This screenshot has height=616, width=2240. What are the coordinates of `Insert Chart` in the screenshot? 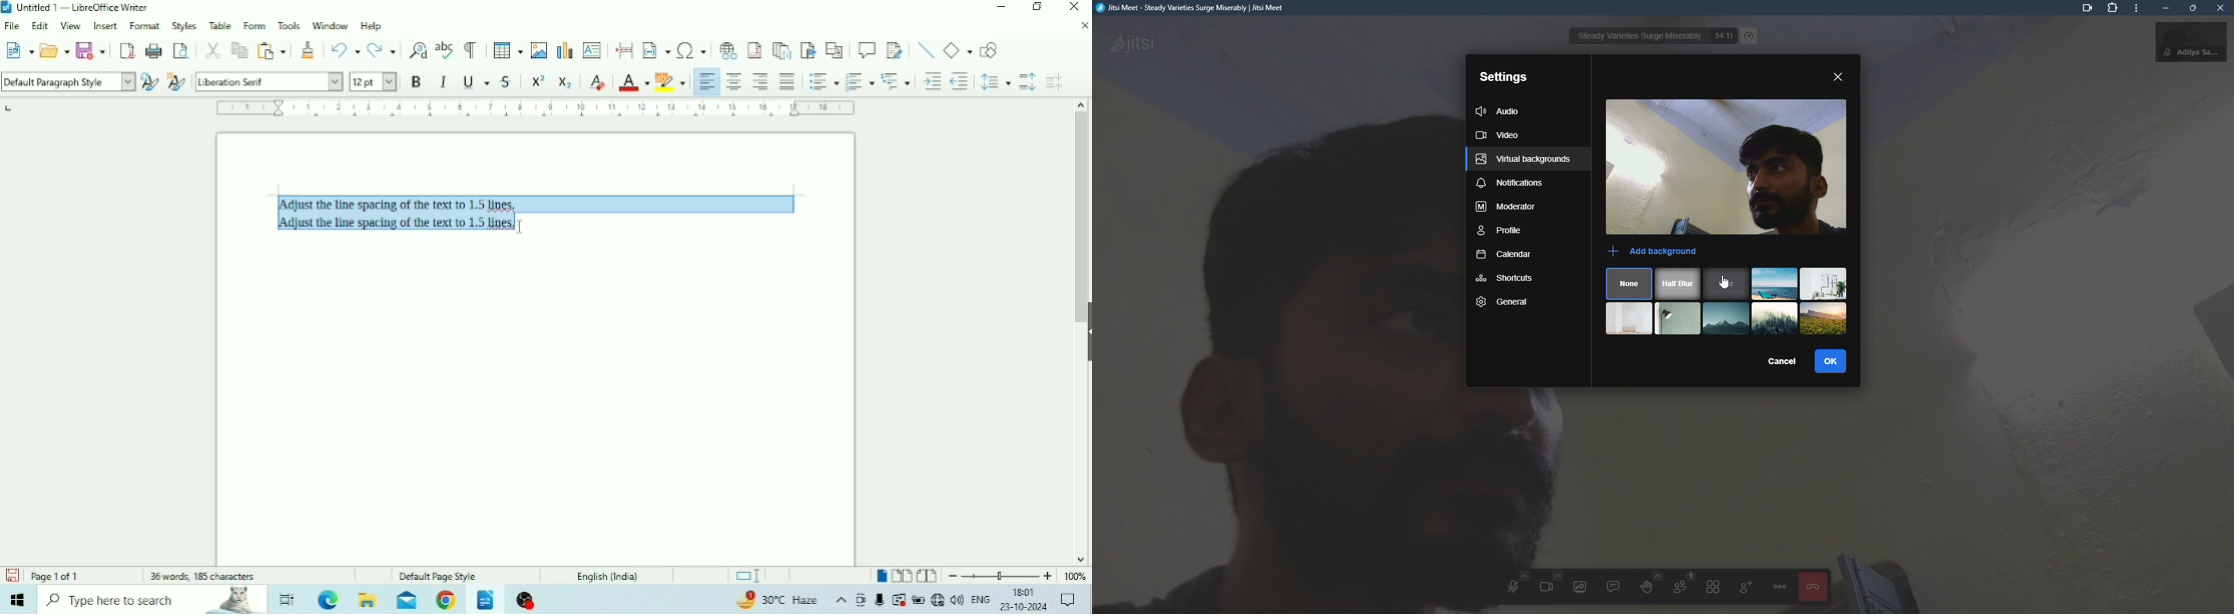 It's located at (565, 49).